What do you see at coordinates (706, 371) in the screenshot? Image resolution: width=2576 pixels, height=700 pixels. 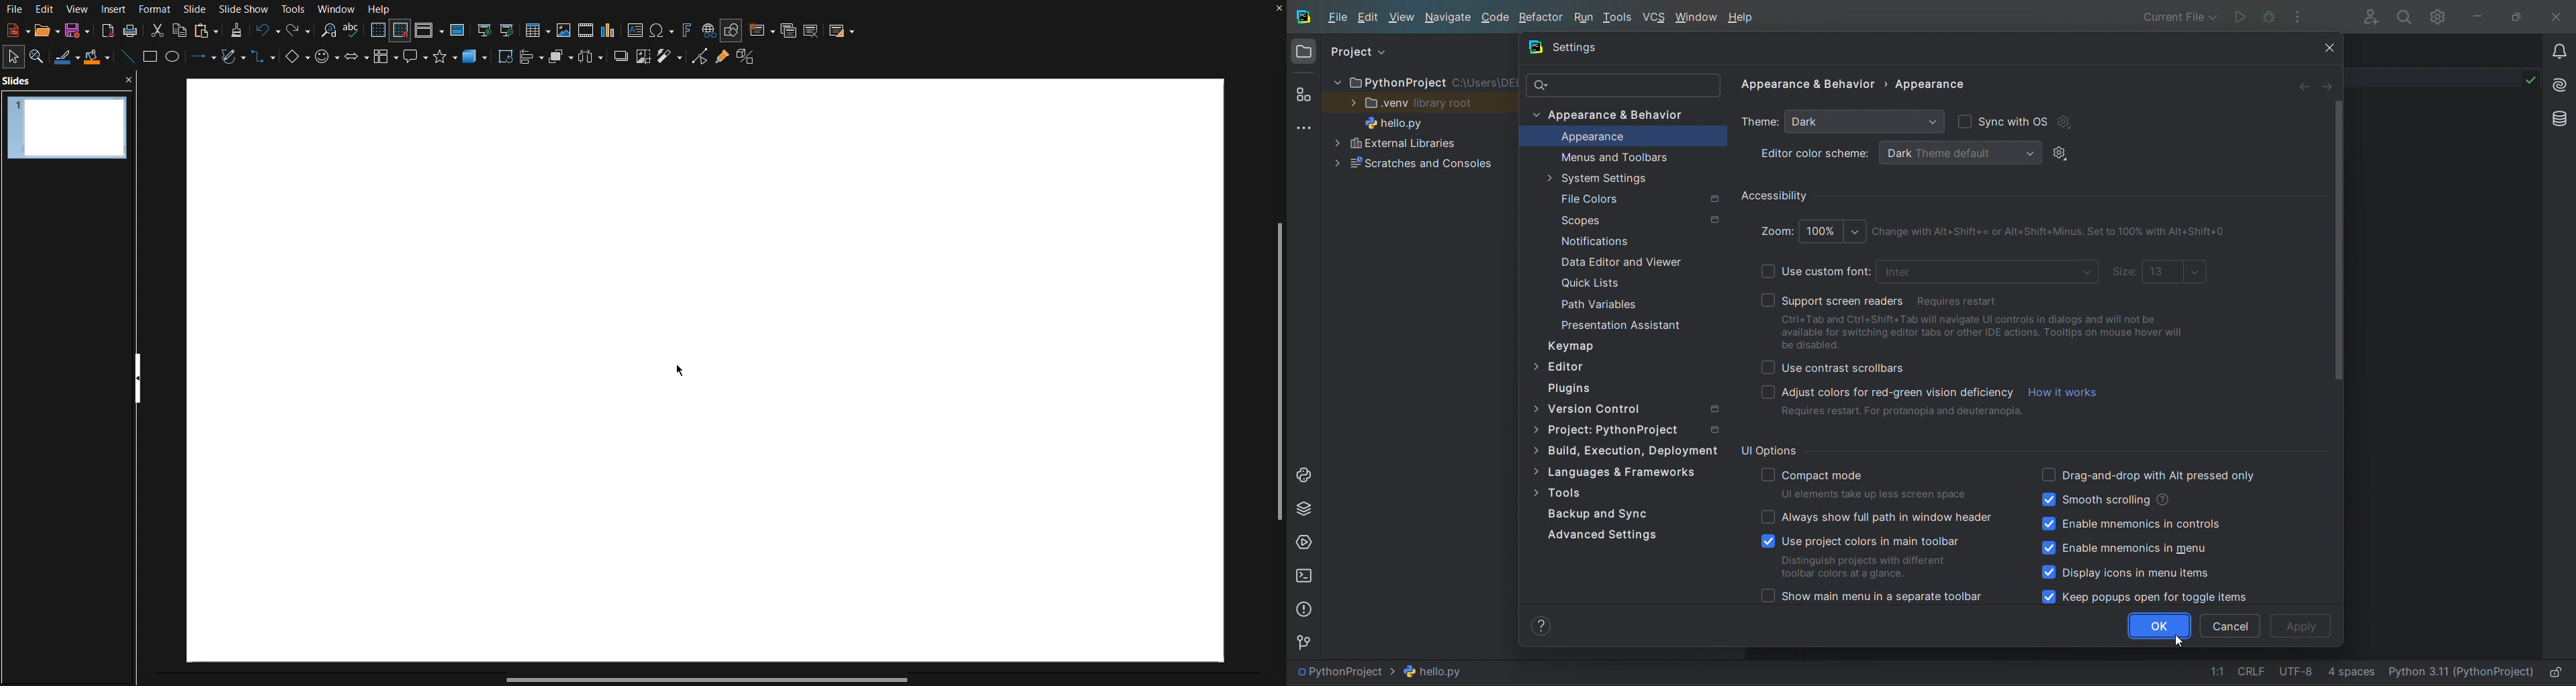 I see `Canvas` at bounding box center [706, 371].